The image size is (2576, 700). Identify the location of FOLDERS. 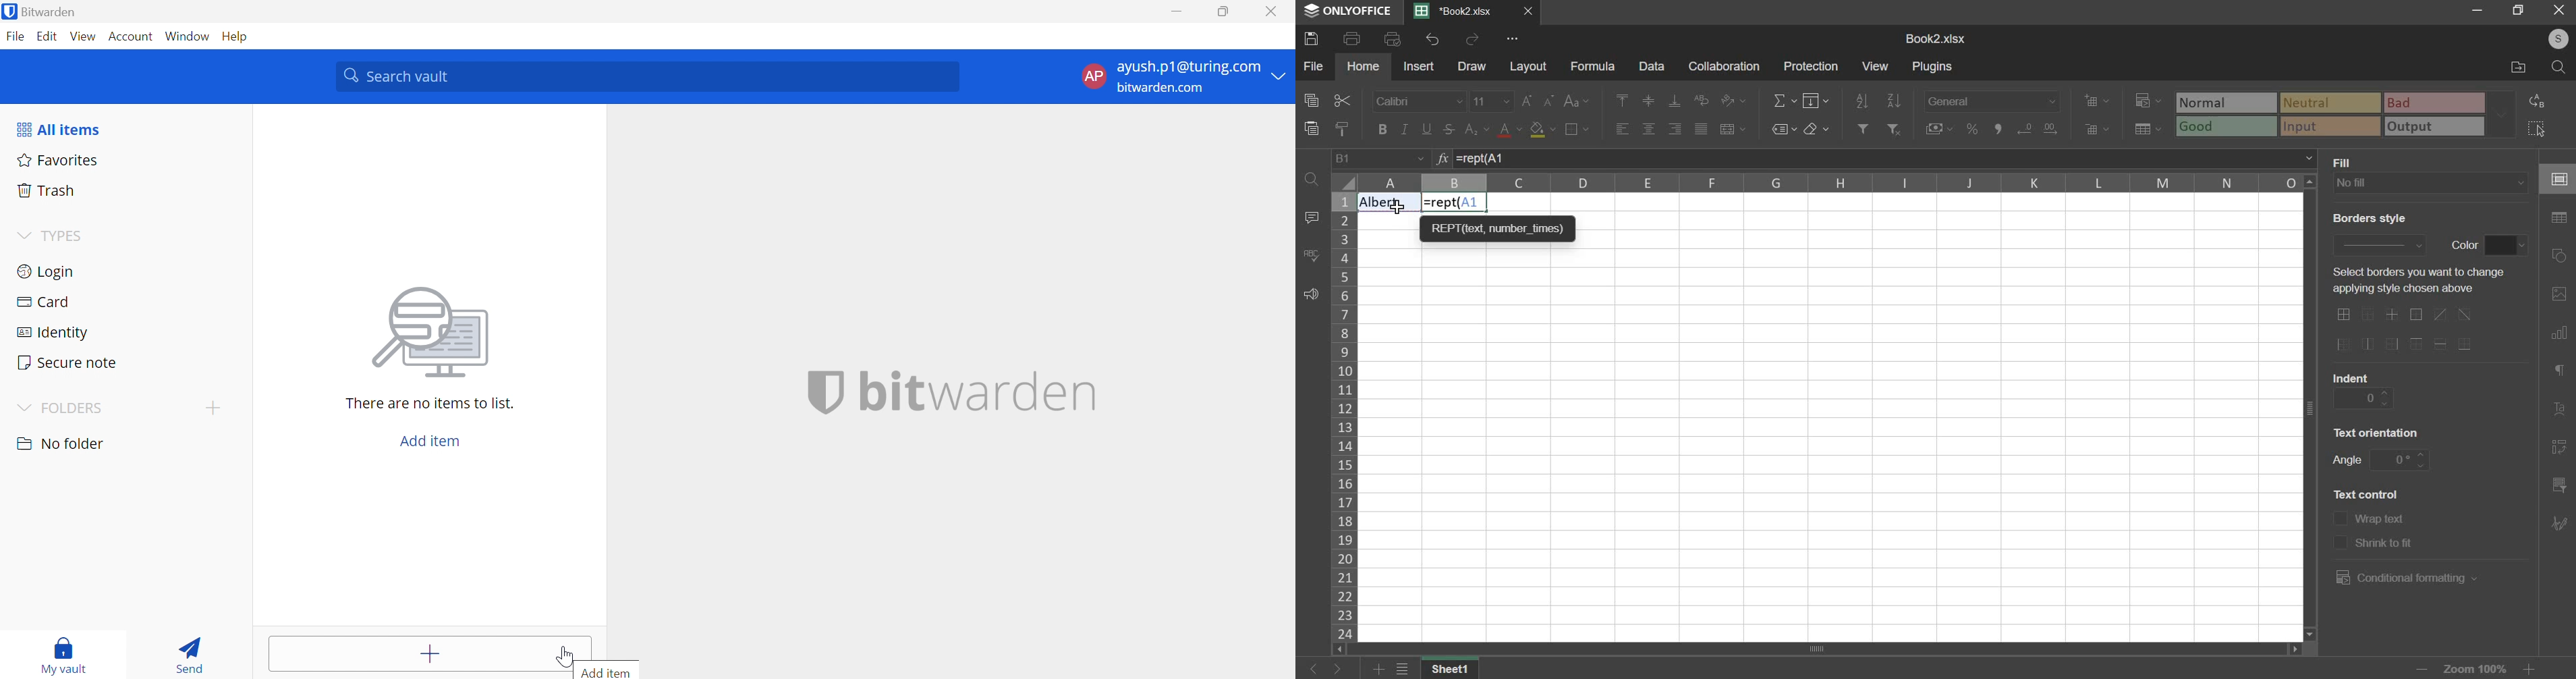
(62, 408).